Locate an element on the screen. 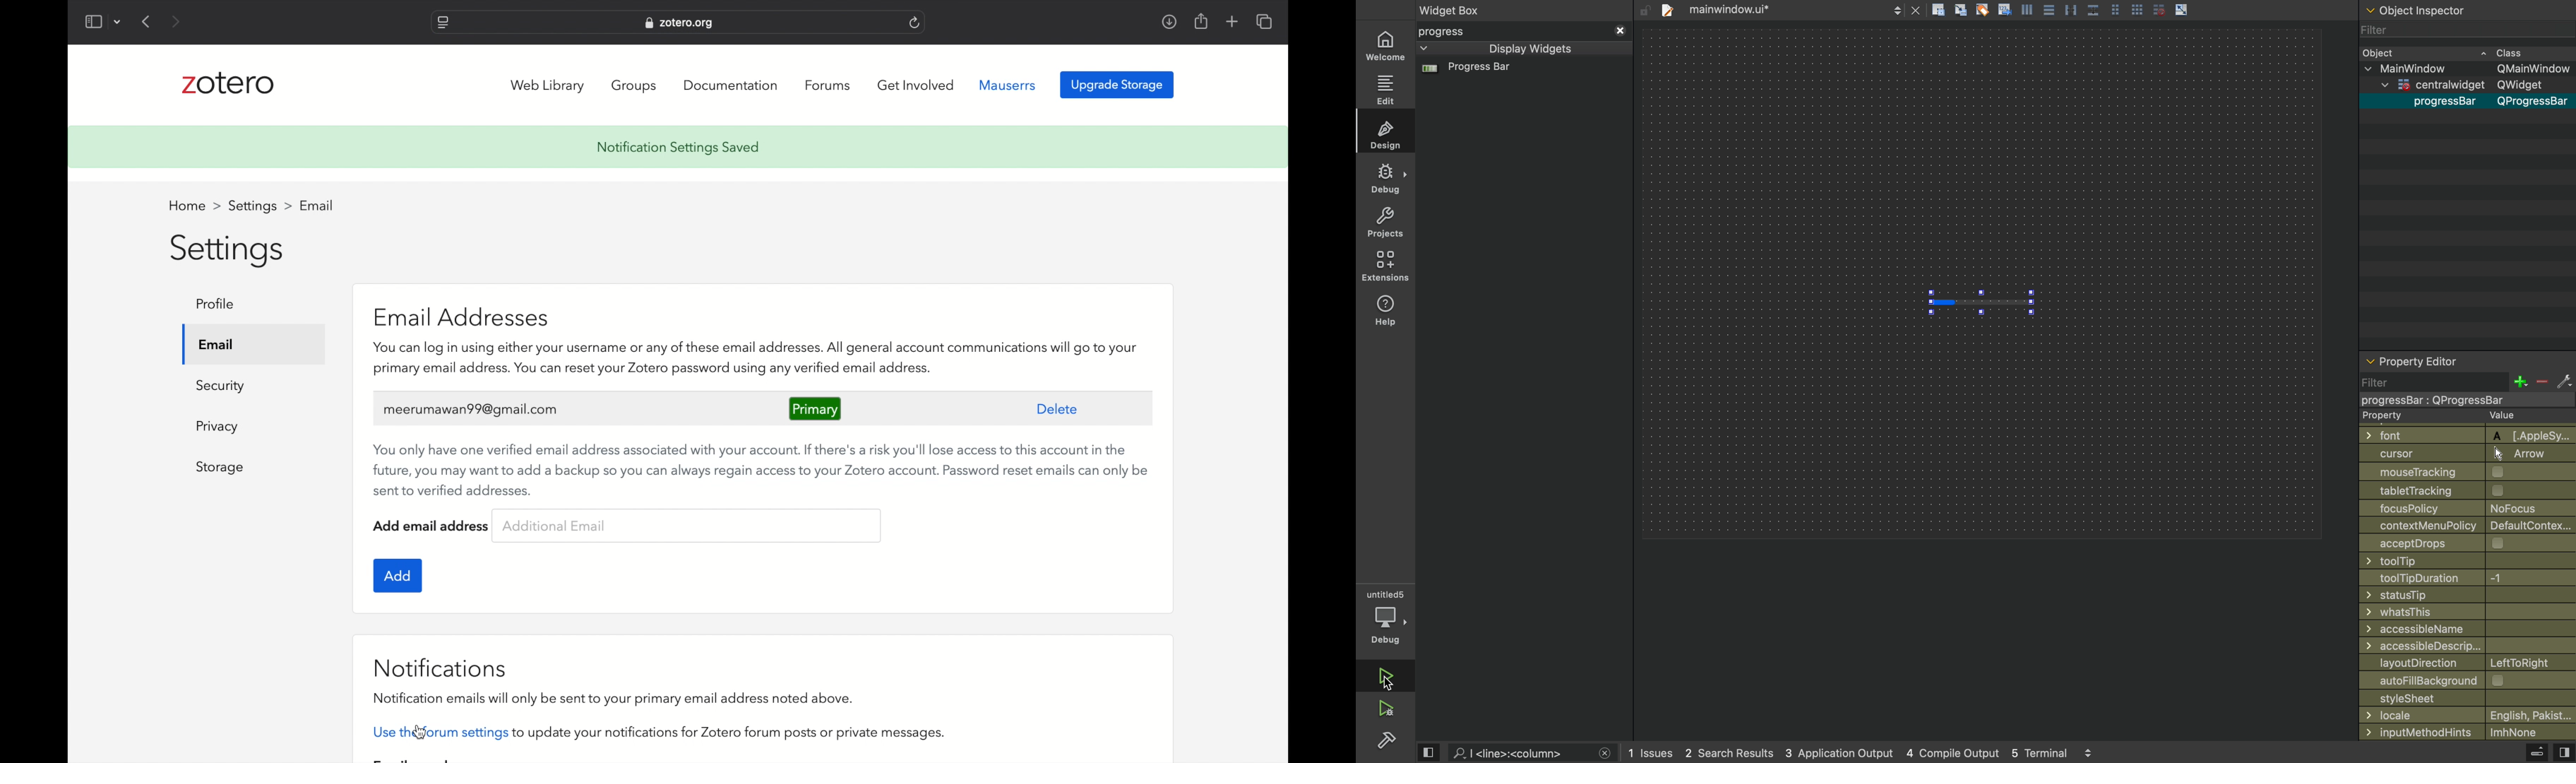 Image resolution: width=2576 pixels, height=784 pixels. accessiblename is located at coordinates (2464, 629).